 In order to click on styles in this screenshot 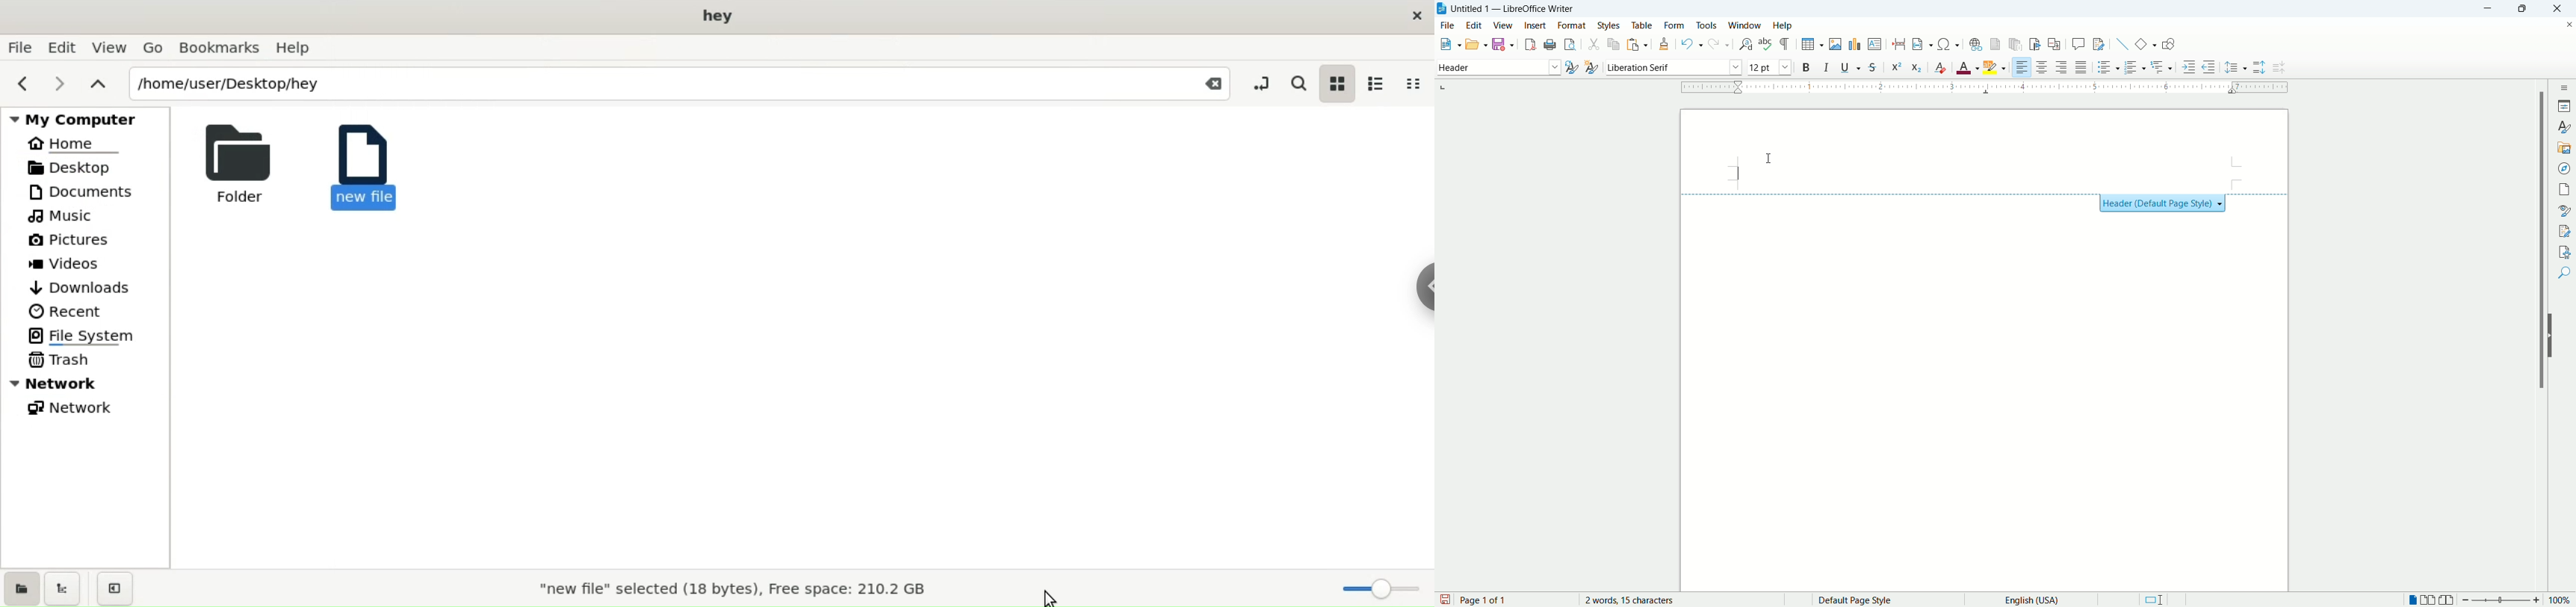, I will do `click(2566, 126)`.